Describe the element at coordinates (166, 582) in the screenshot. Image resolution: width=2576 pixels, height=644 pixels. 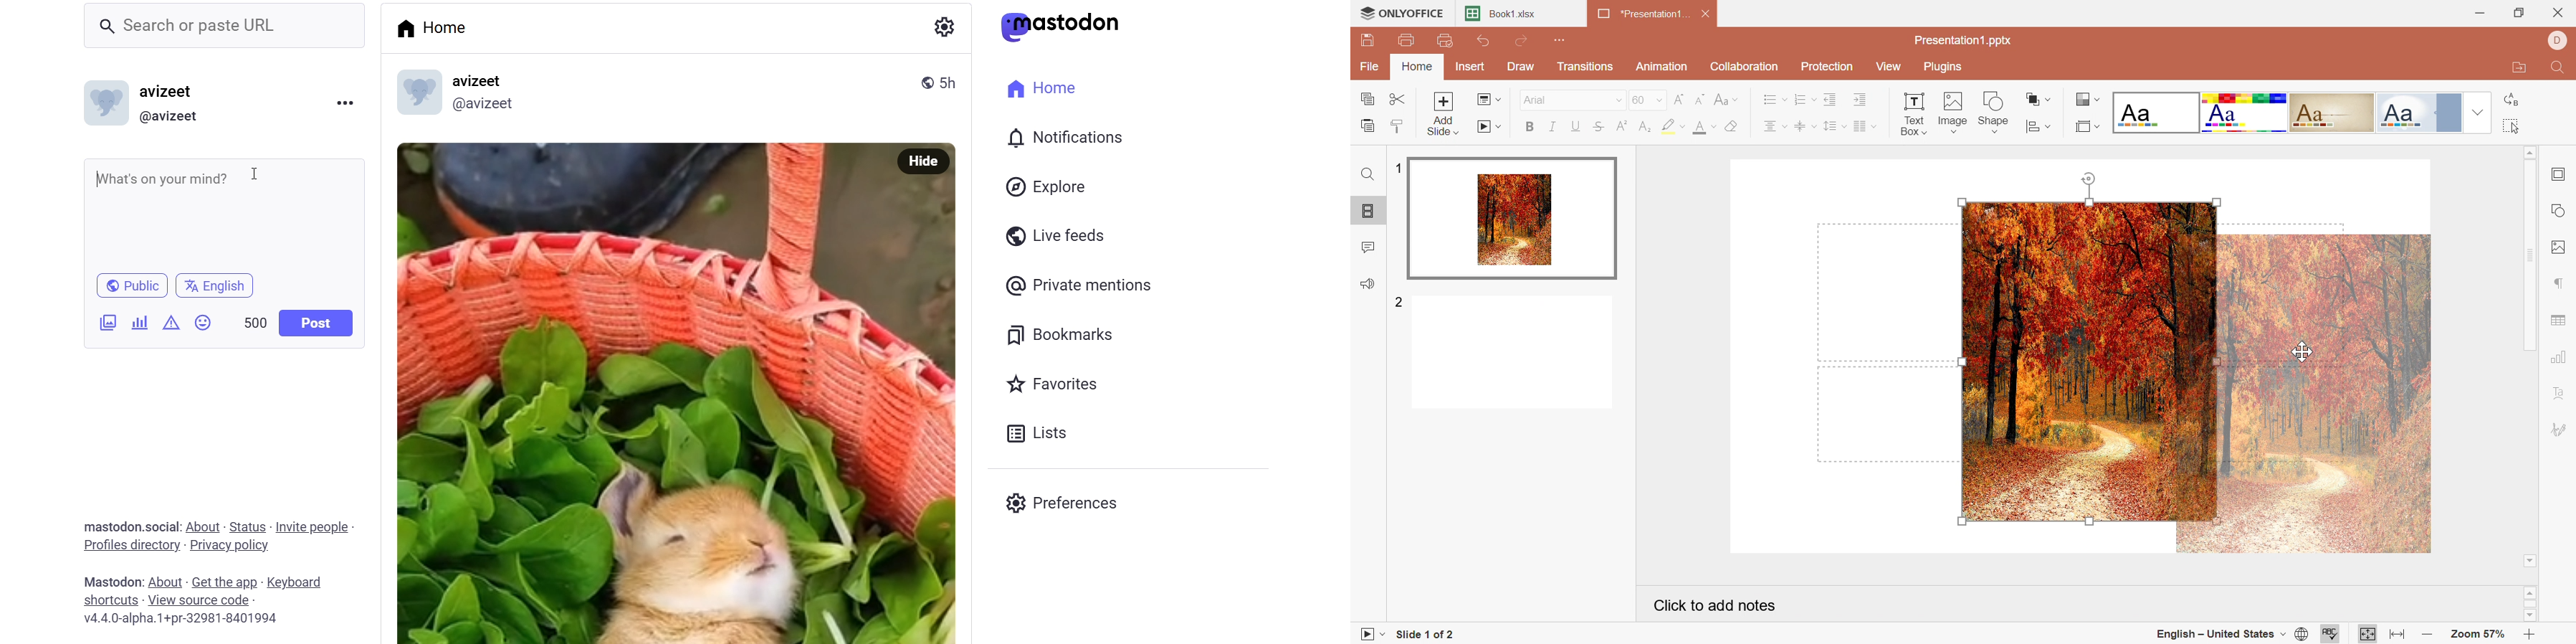
I see `about` at that location.